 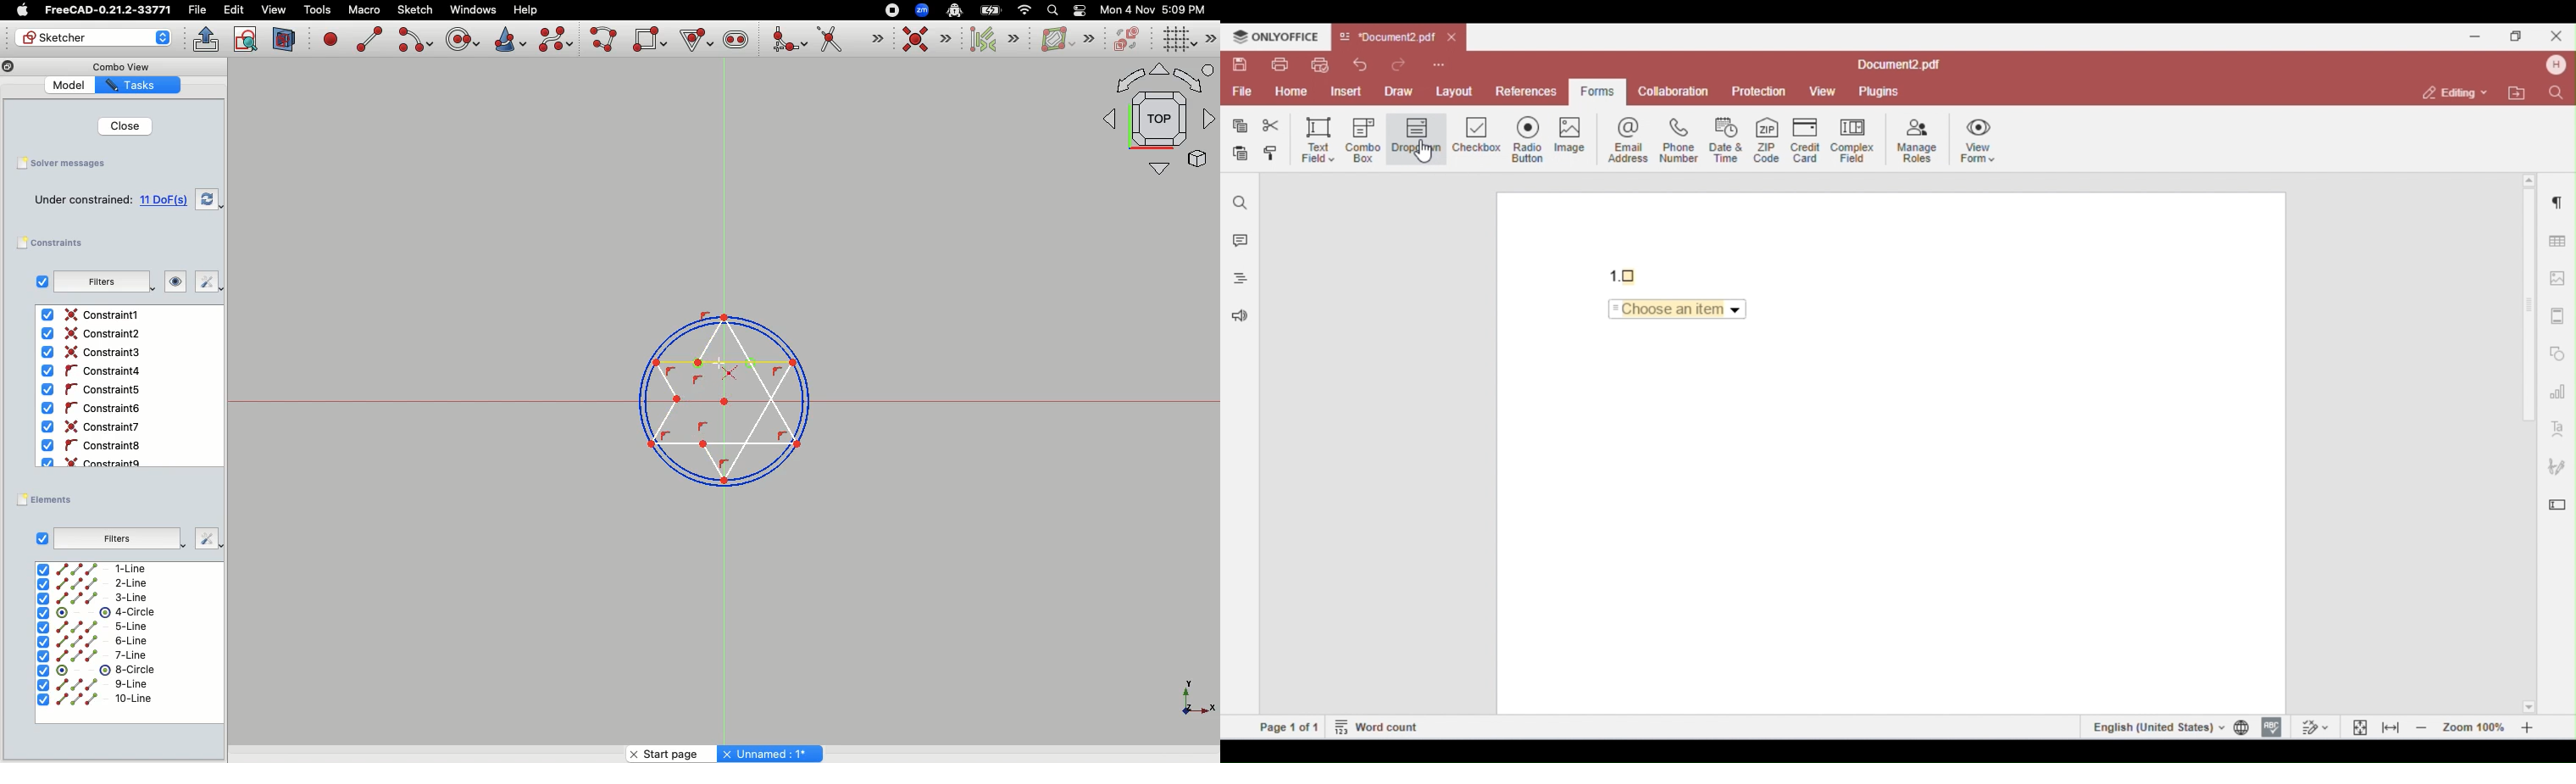 What do you see at coordinates (103, 598) in the screenshot?
I see `3-Line` at bounding box center [103, 598].